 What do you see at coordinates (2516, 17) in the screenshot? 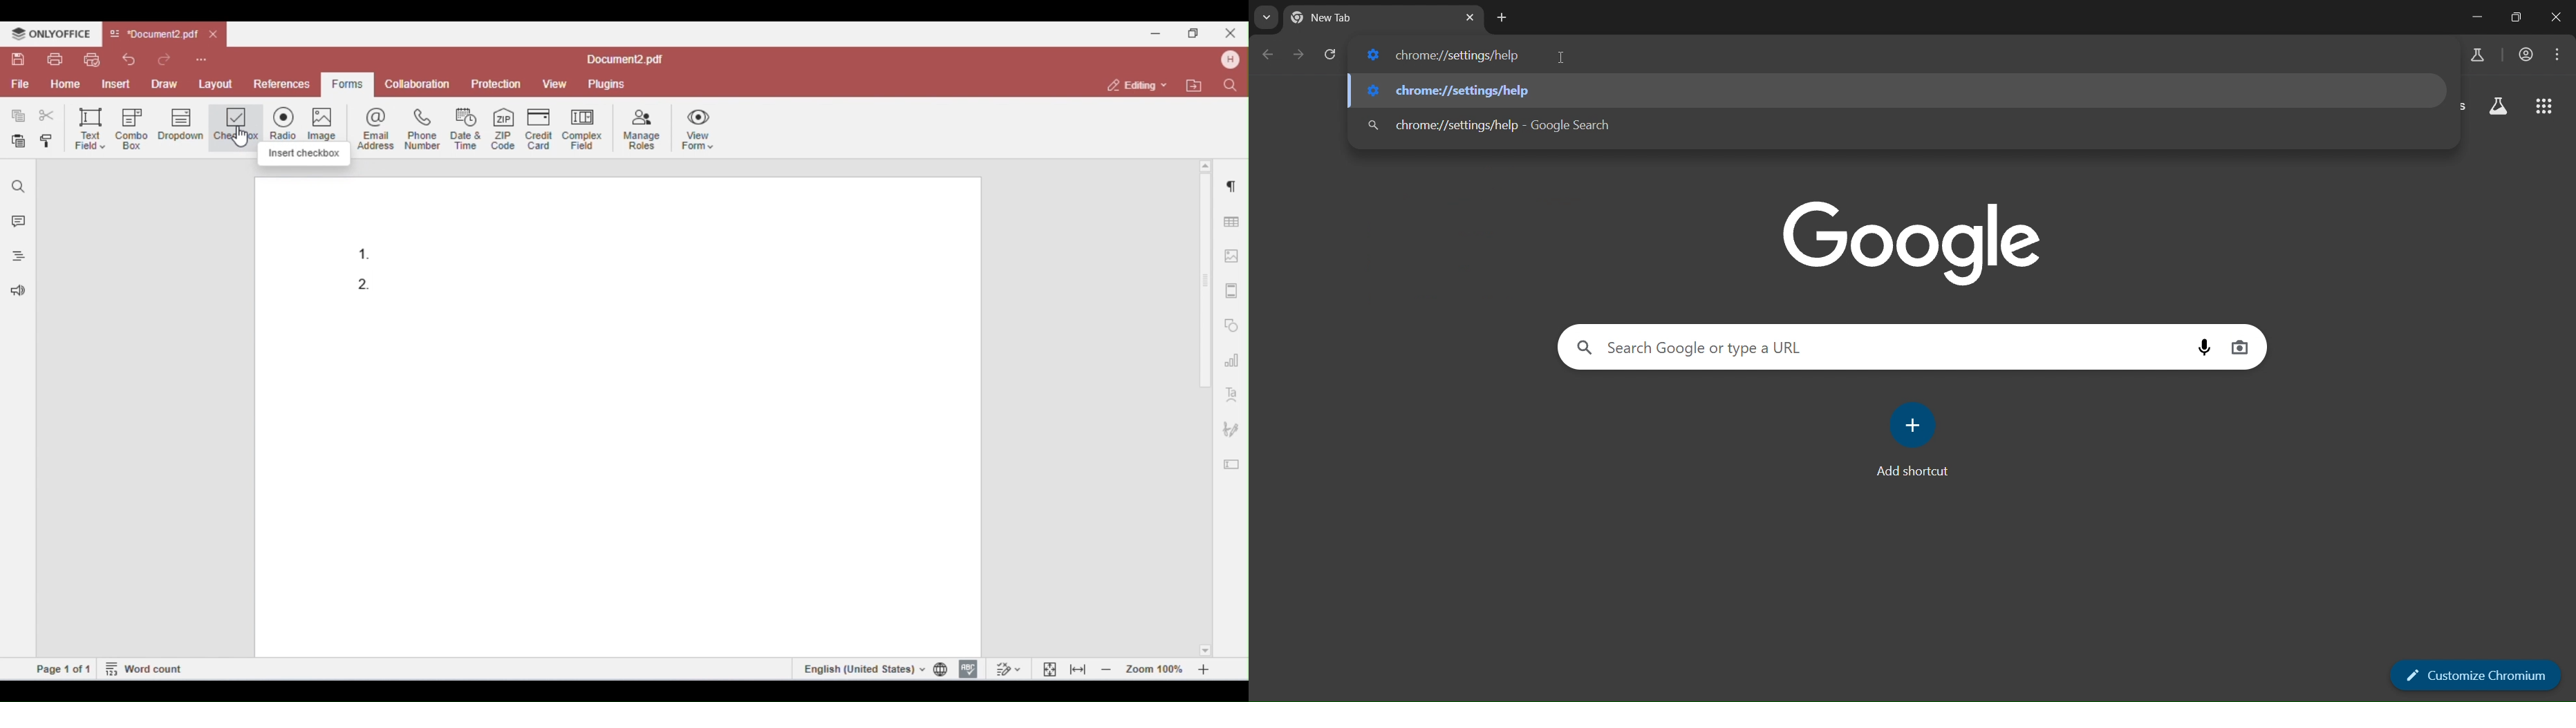
I see `Maximize` at bounding box center [2516, 17].